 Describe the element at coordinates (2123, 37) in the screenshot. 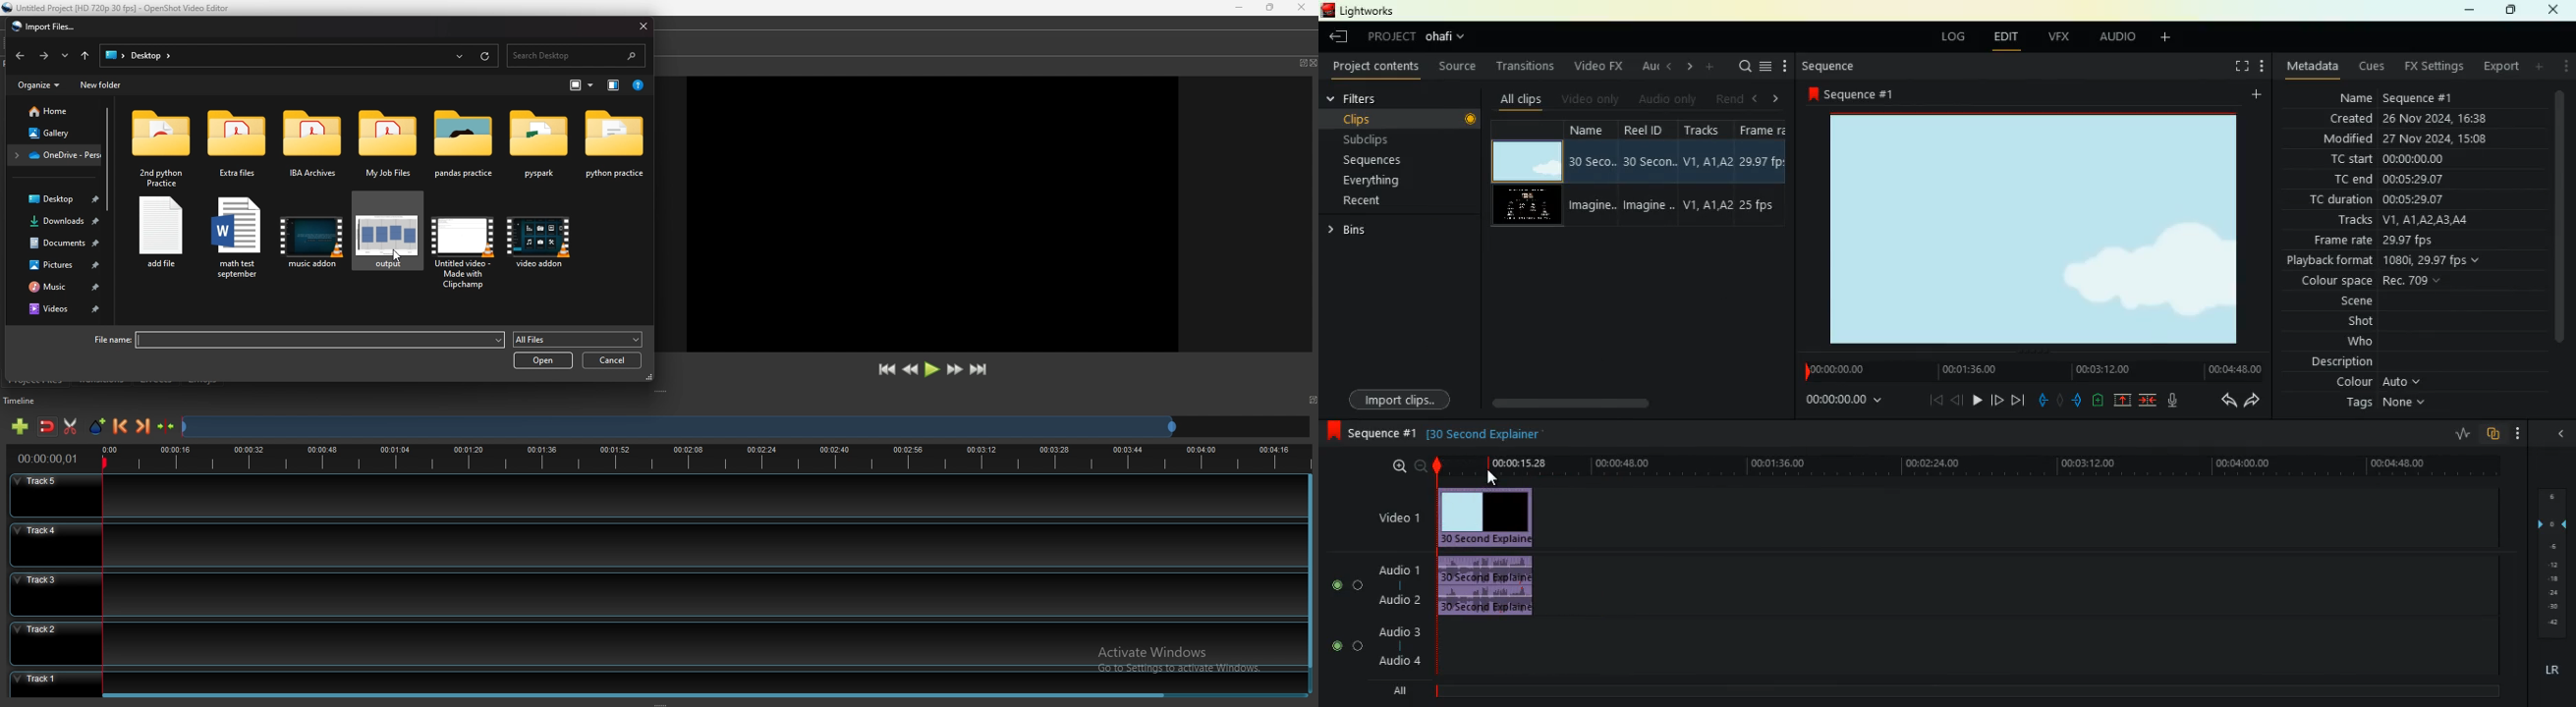

I see `audio` at that location.